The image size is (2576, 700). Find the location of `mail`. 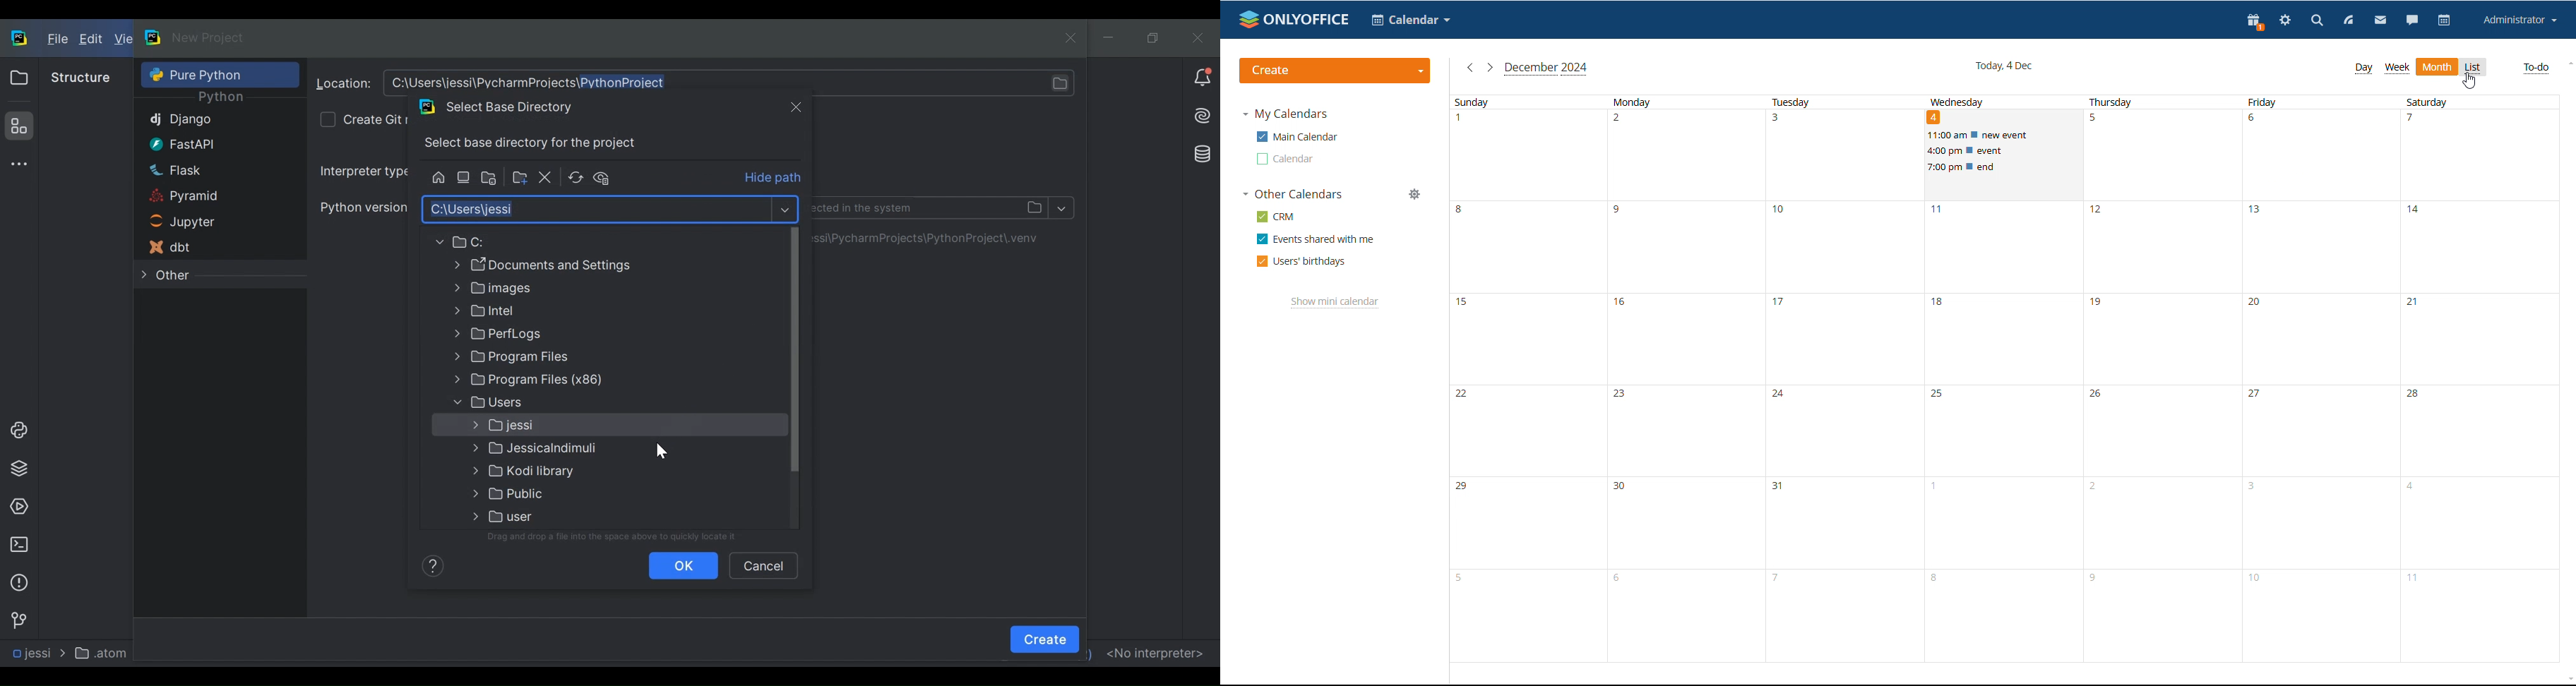

mail is located at coordinates (2378, 21).